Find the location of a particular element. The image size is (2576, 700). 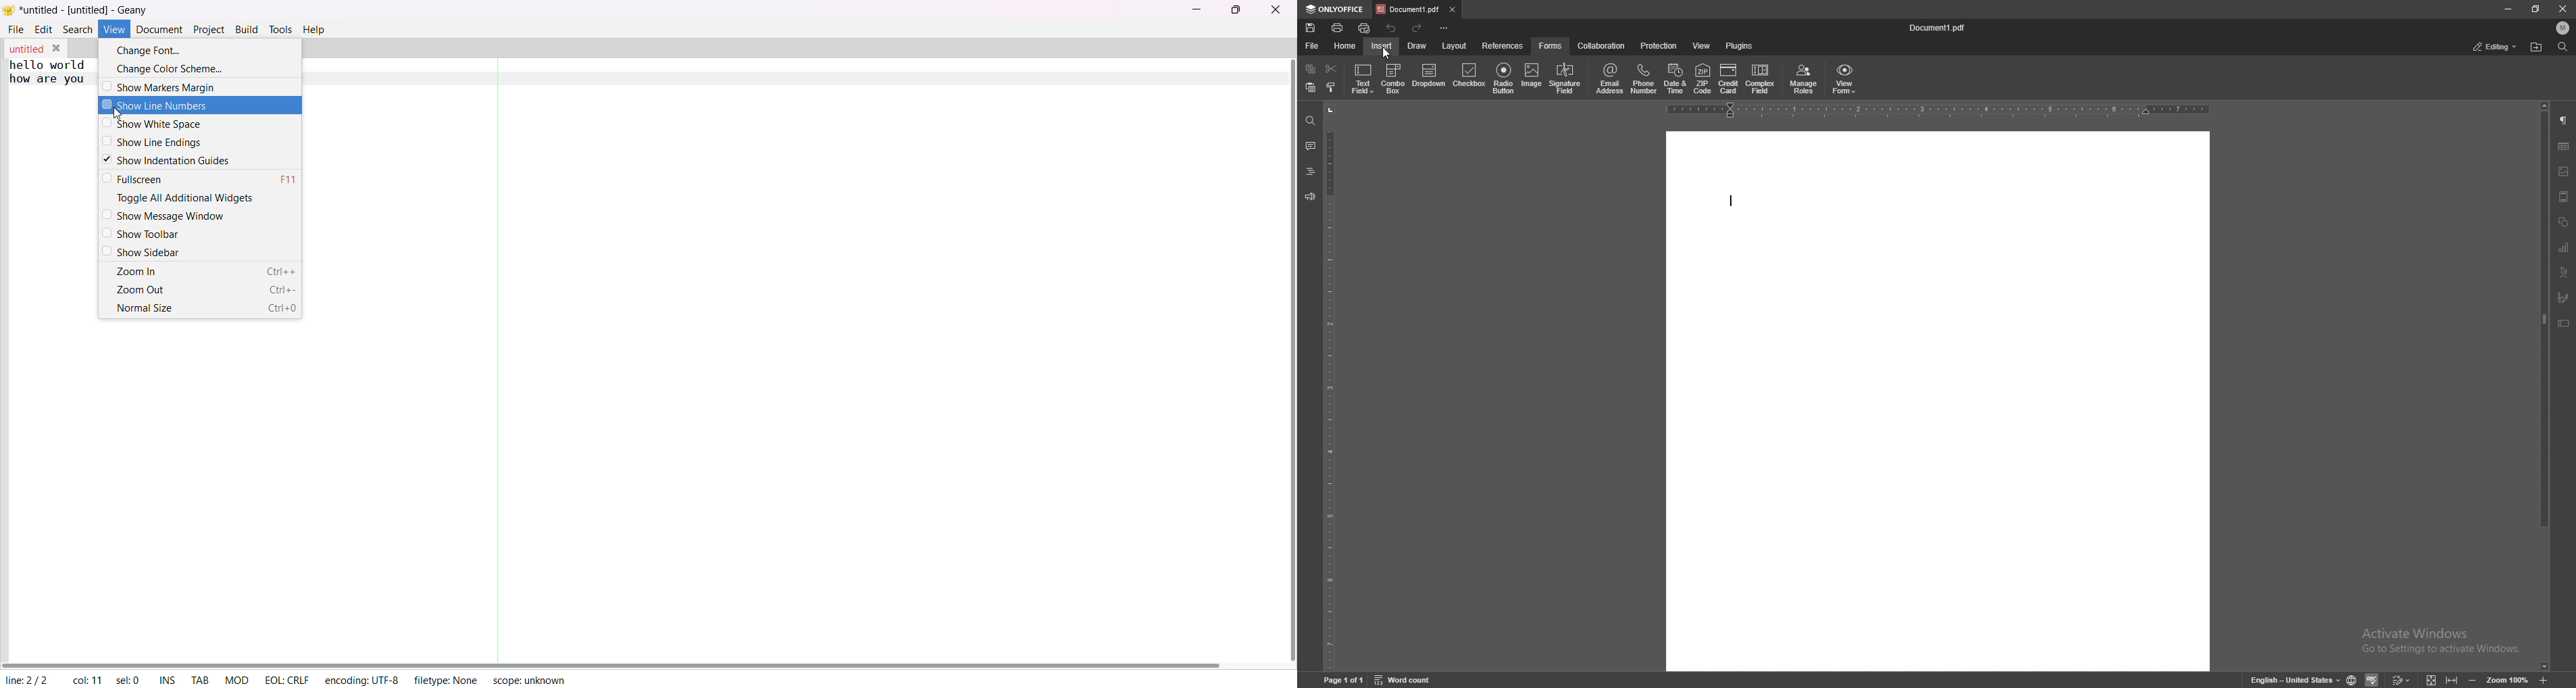

insert is located at coordinates (1382, 46).